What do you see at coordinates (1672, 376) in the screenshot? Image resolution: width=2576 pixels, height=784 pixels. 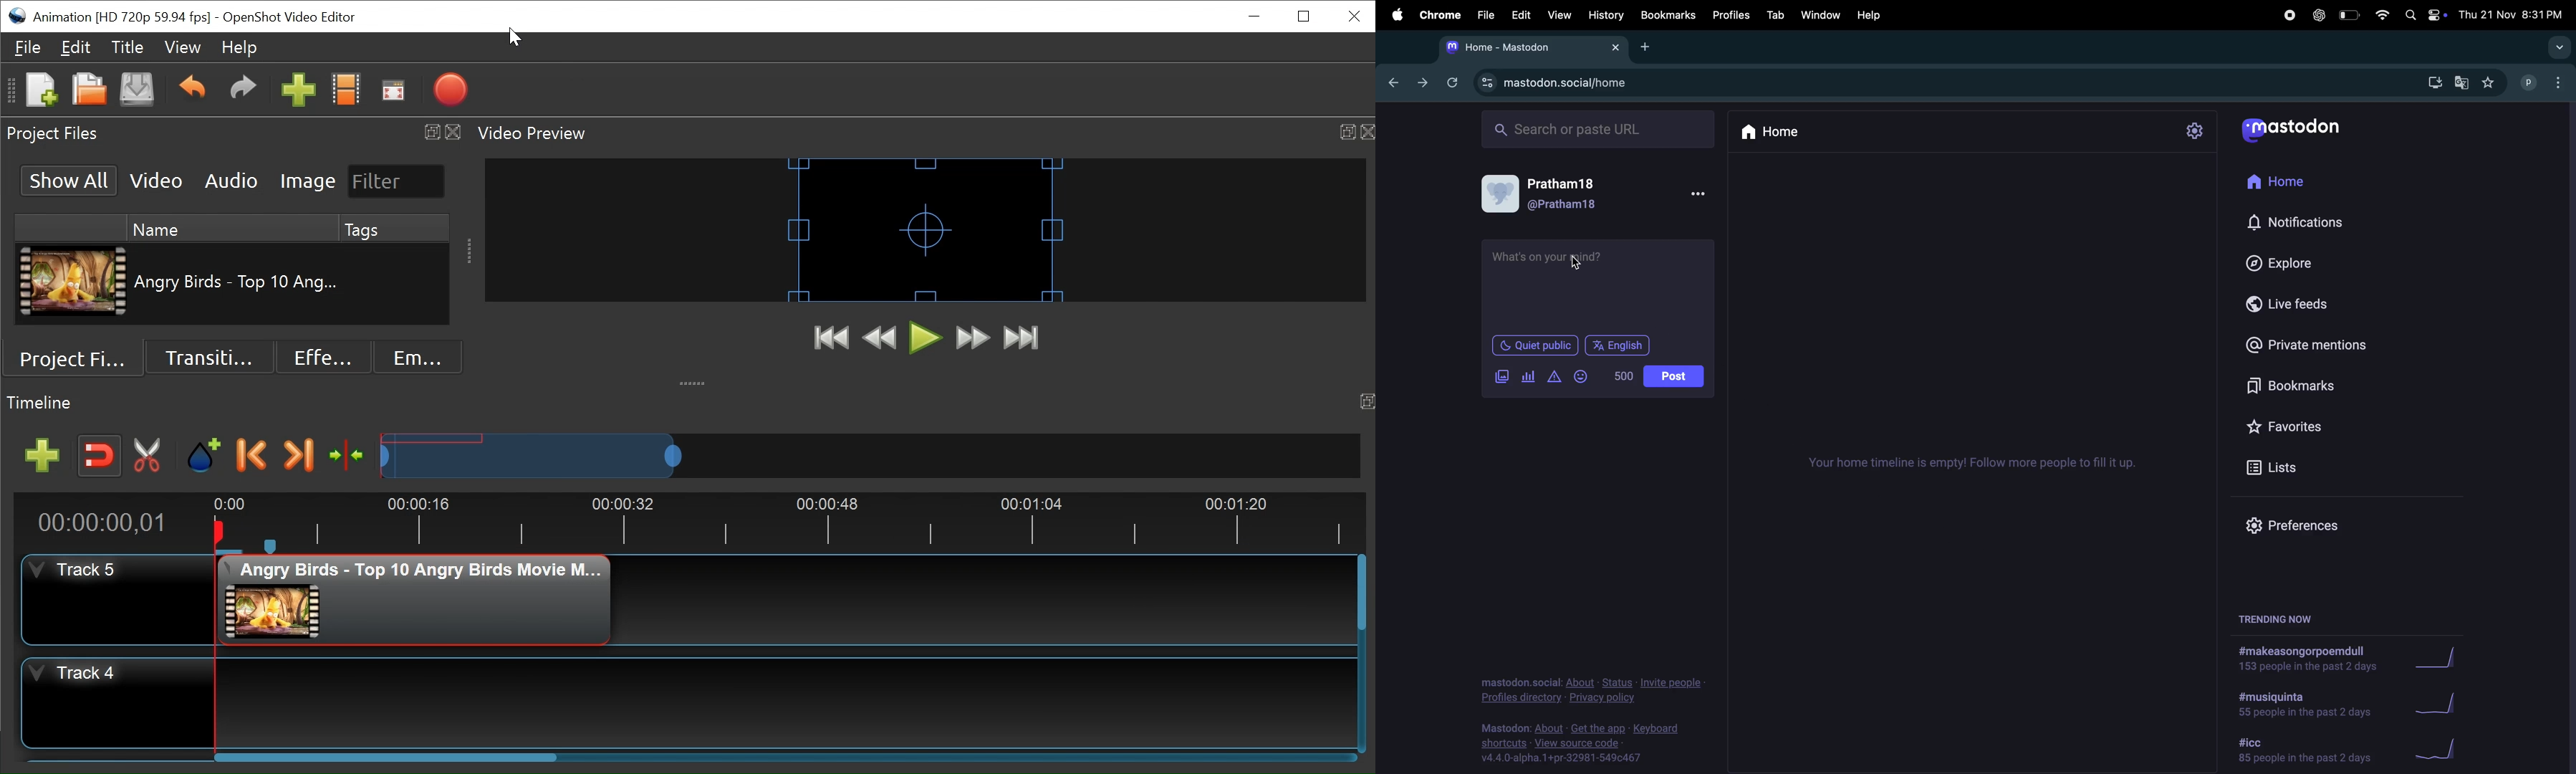 I see `post` at bounding box center [1672, 376].